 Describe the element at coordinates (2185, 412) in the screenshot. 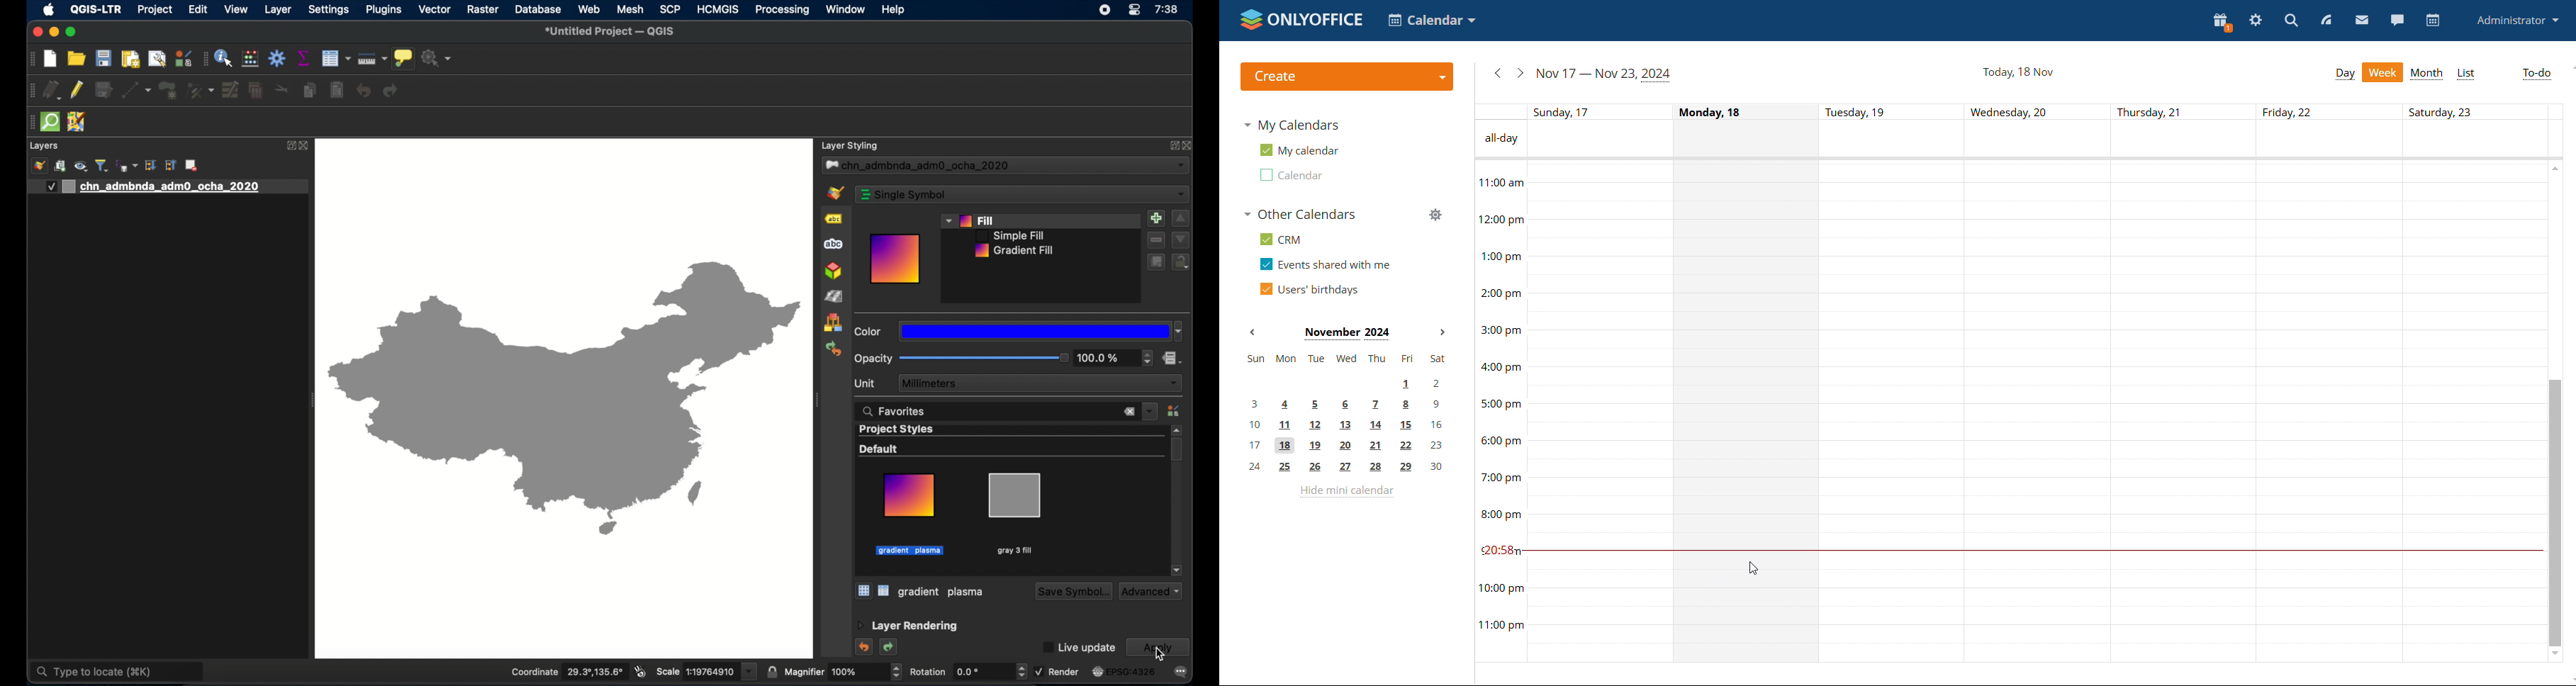

I see `Thursday` at that location.